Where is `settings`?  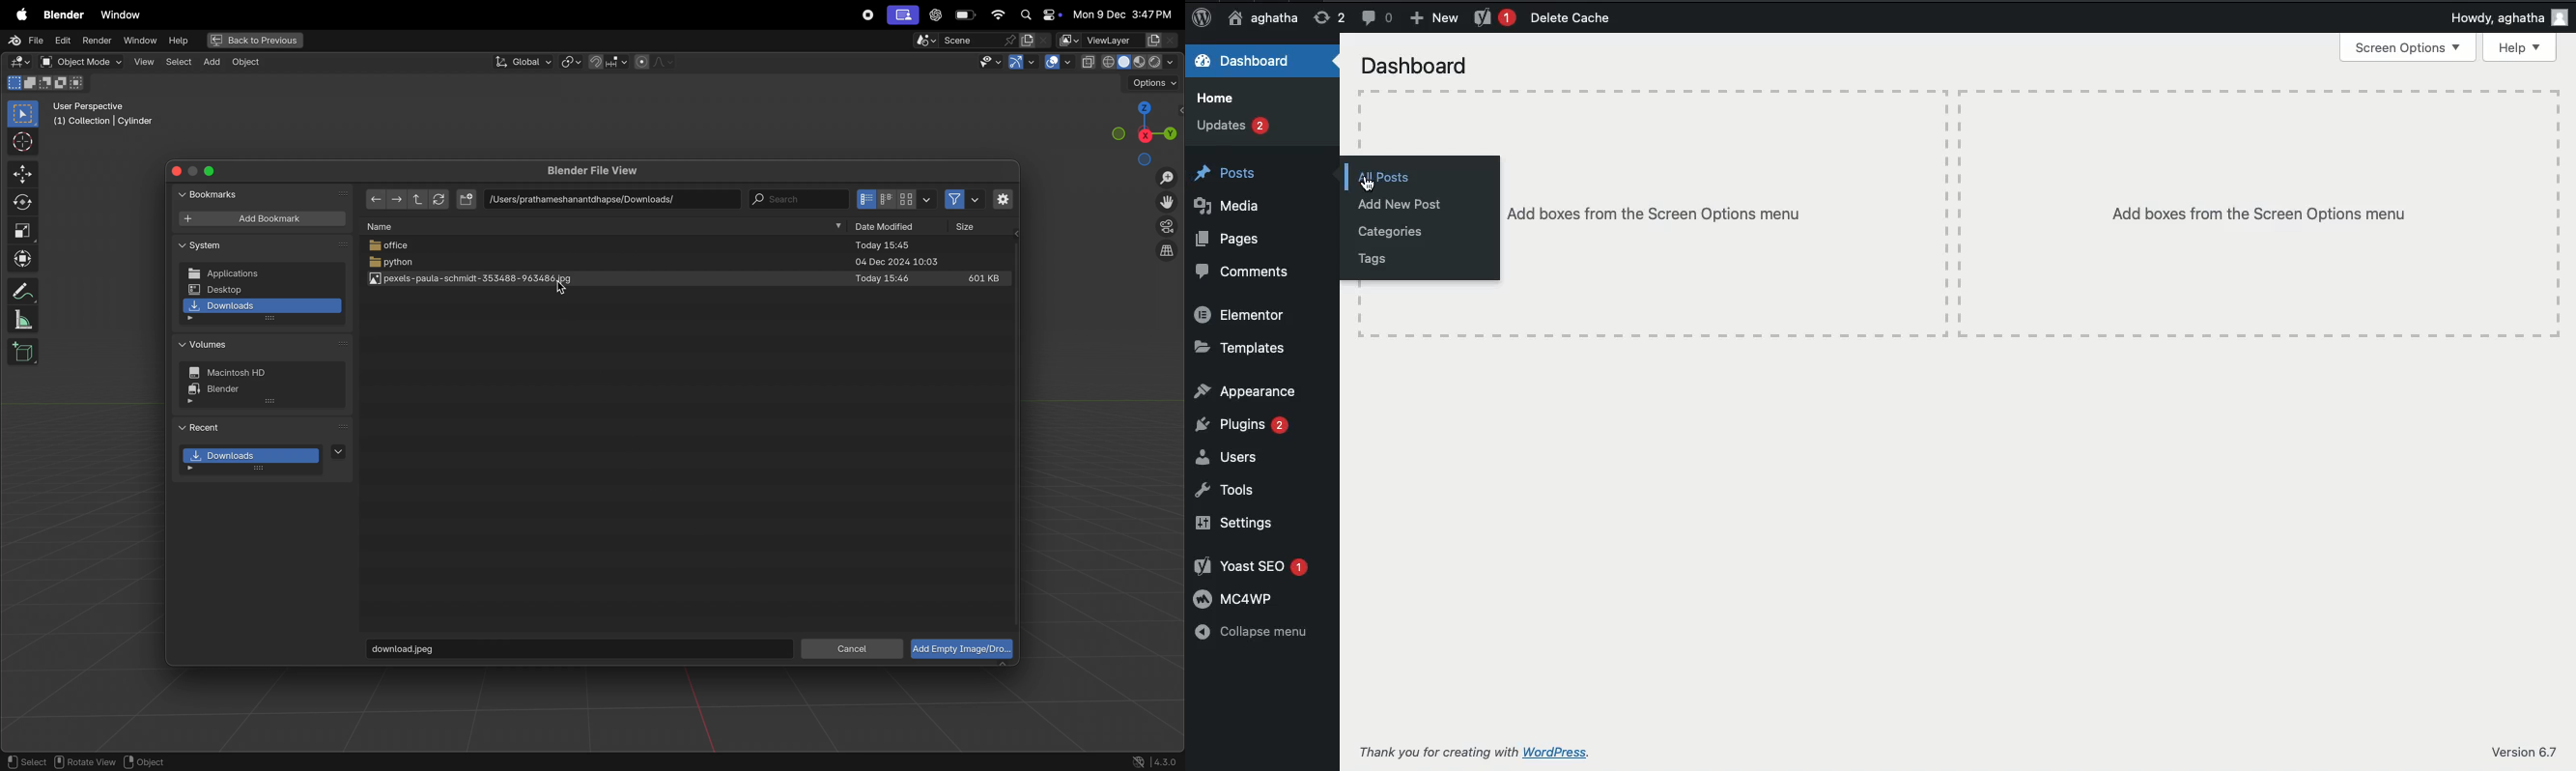
settings is located at coordinates (1002, 199).